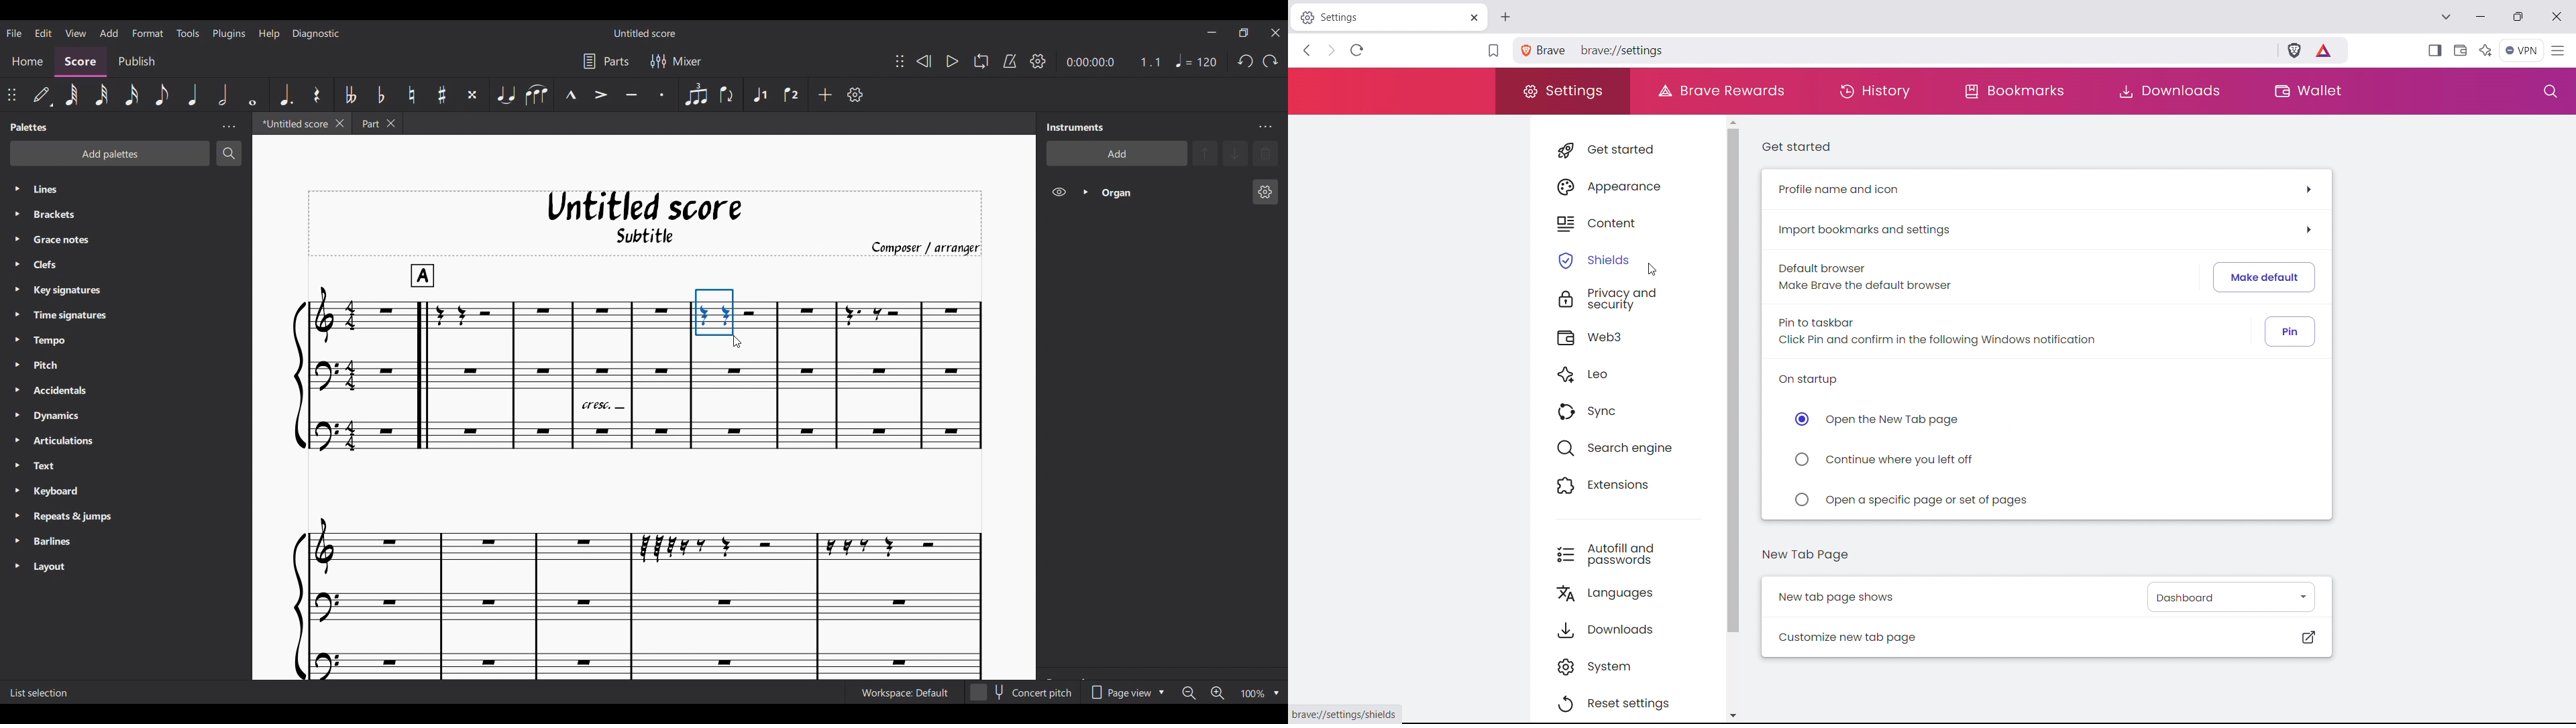  I want to click on Cursor position unchanged, so click(737, 341).